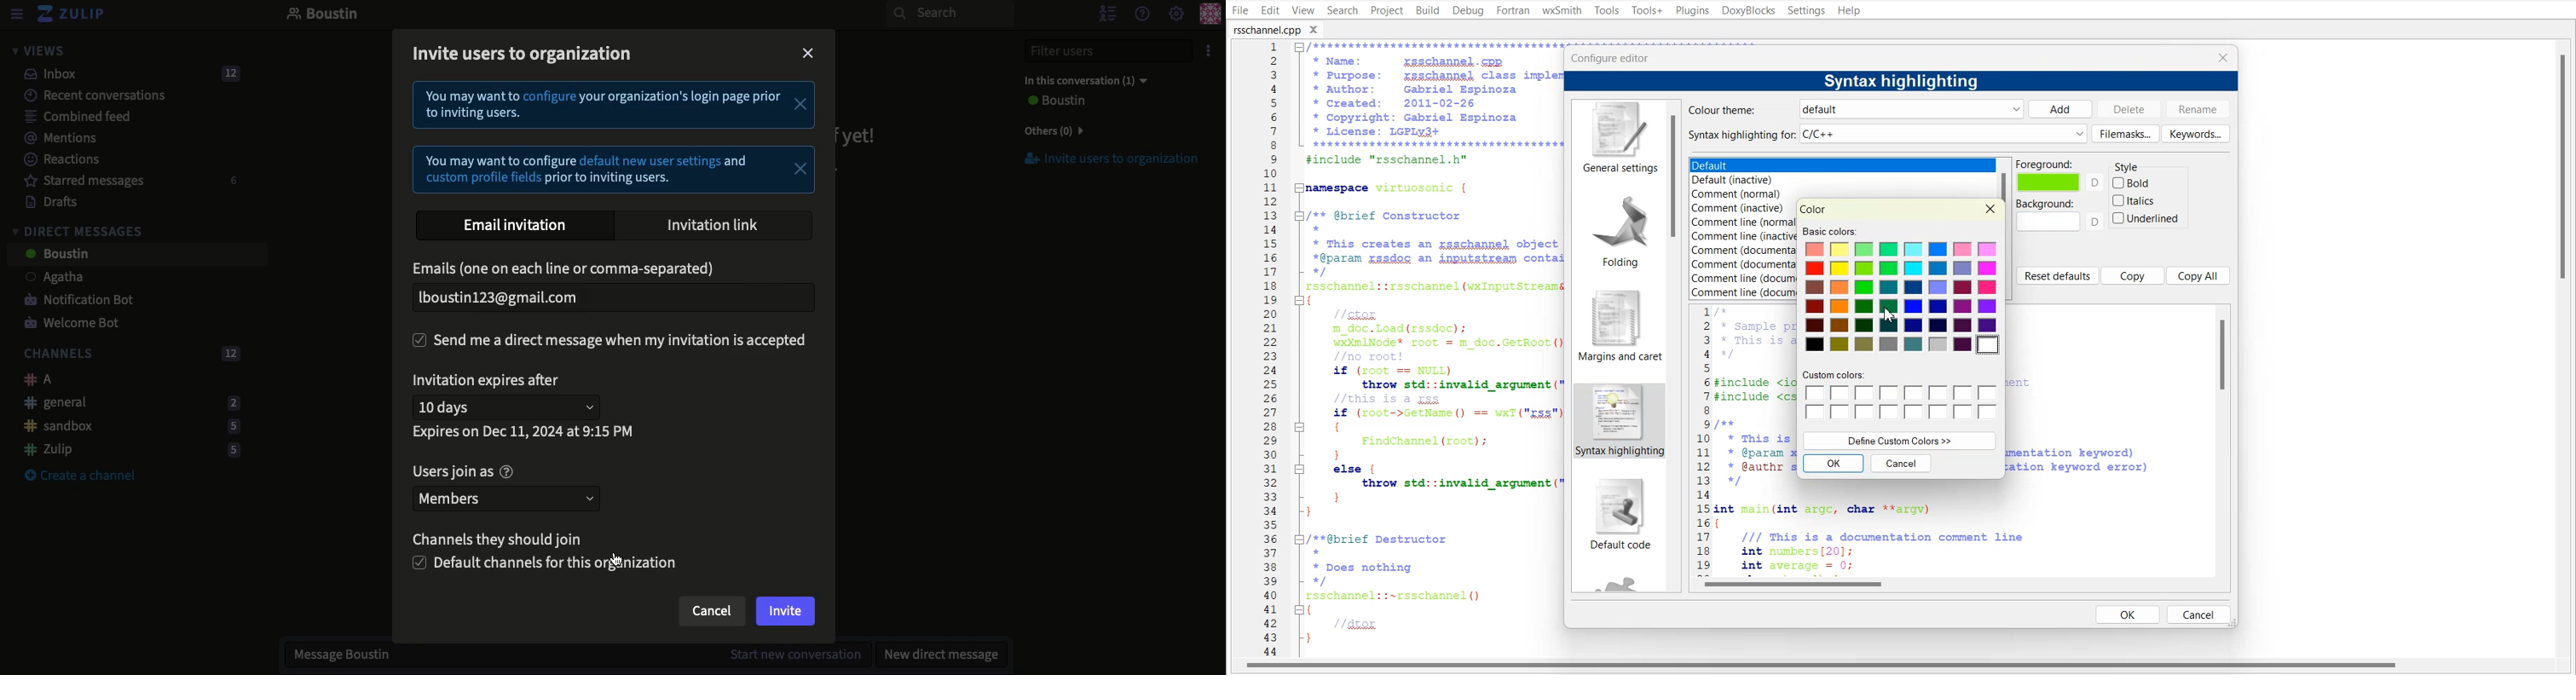  What do you see at coordinates (567, 656) in the screenshot?
I see `Message User` at bounding box center [567, 656].